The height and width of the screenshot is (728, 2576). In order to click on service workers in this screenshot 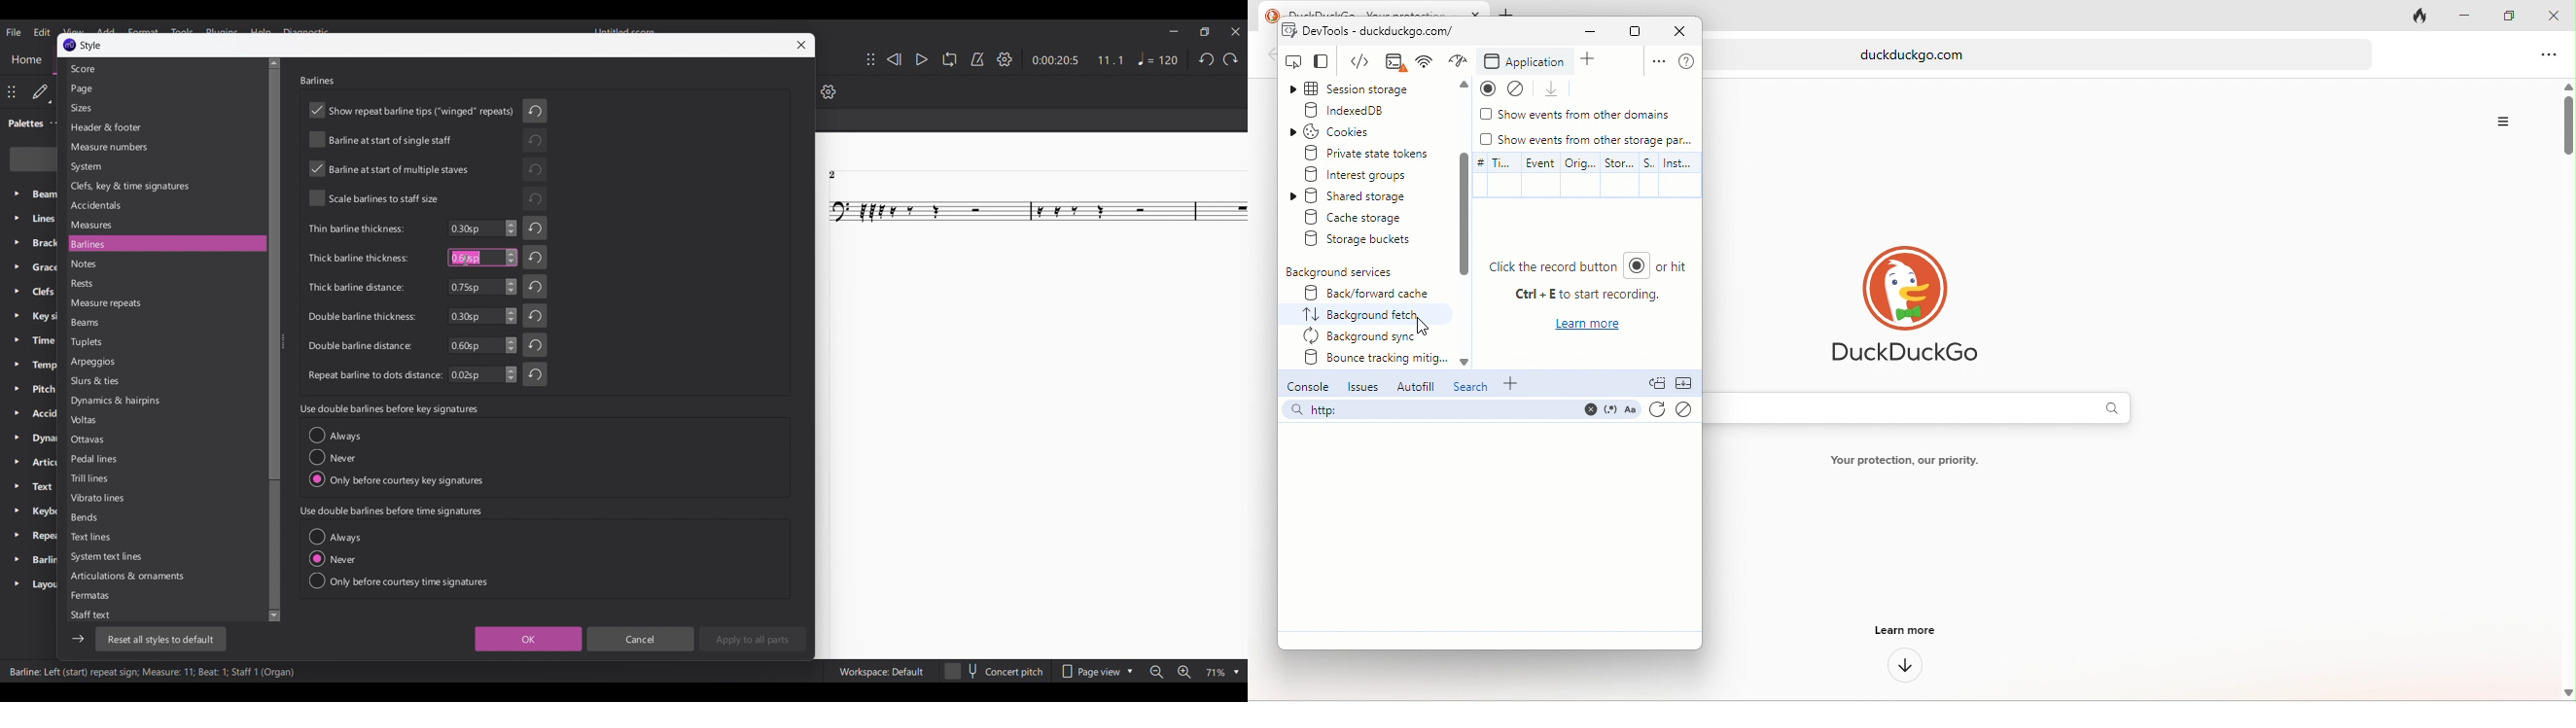, I will do `click(1650, 173)`.